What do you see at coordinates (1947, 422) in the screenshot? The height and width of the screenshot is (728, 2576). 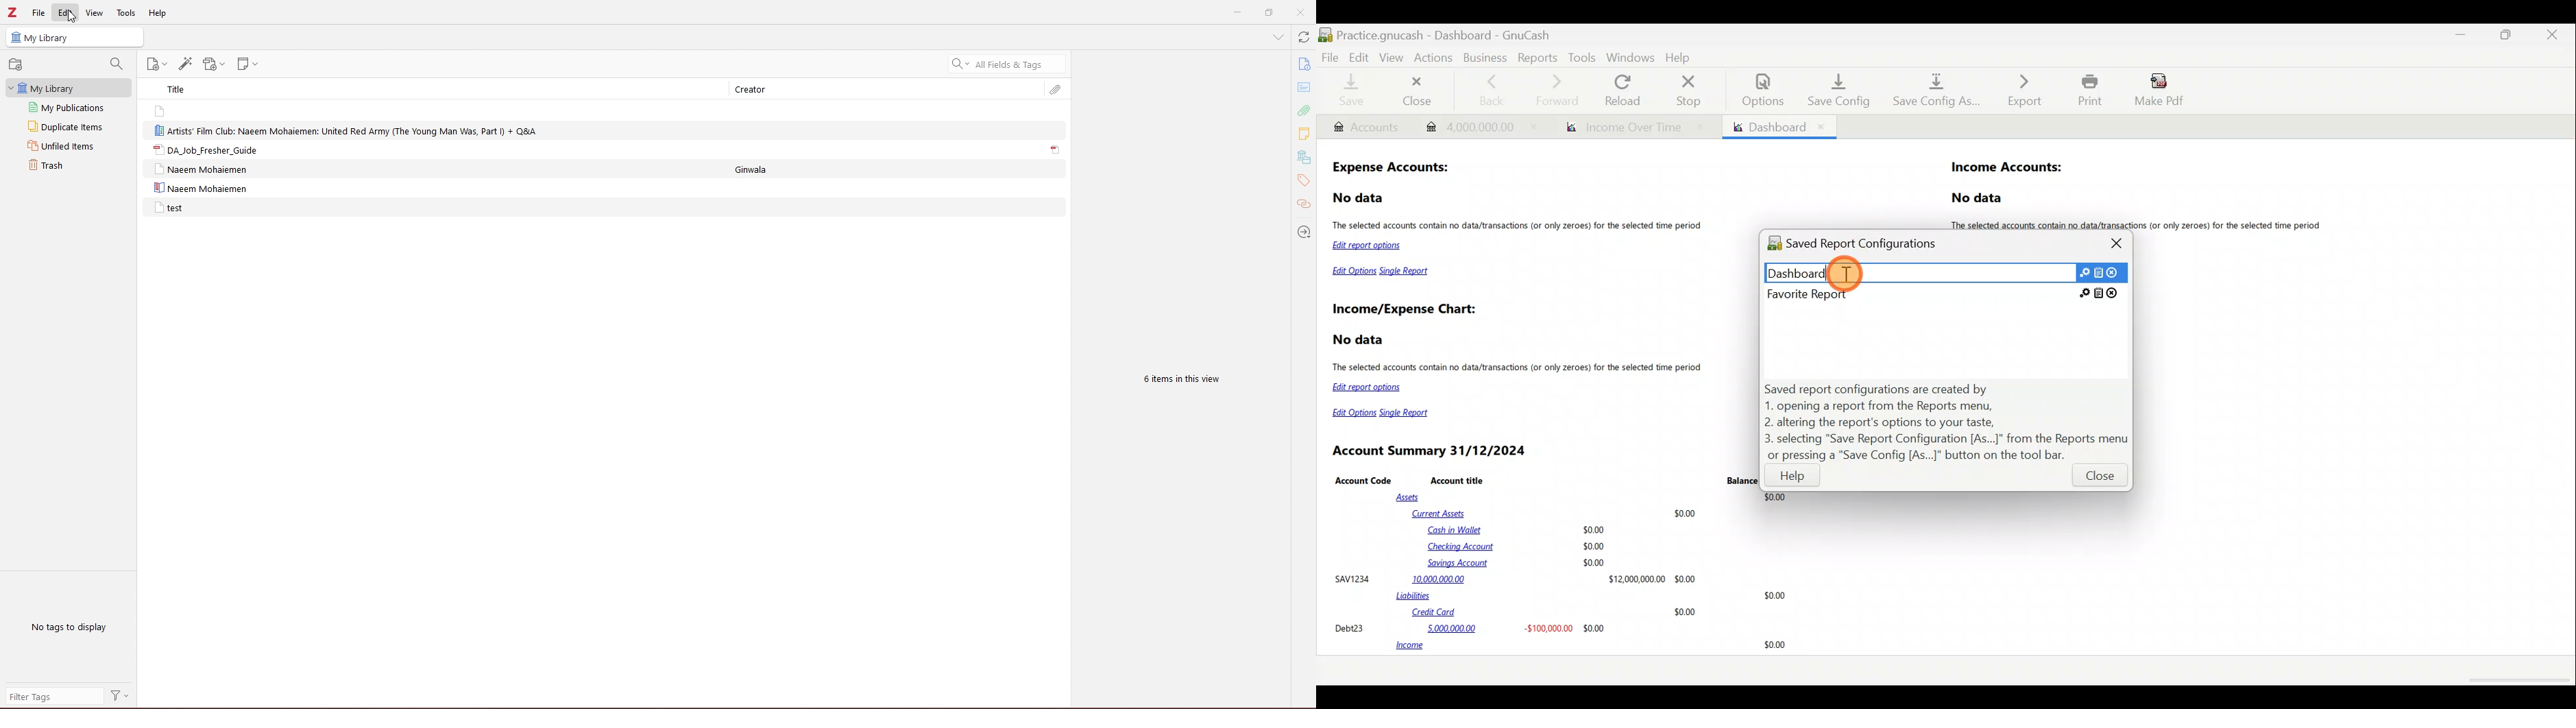 I see `Ways saved report configurations are created` at bounding box center [1947, 422].